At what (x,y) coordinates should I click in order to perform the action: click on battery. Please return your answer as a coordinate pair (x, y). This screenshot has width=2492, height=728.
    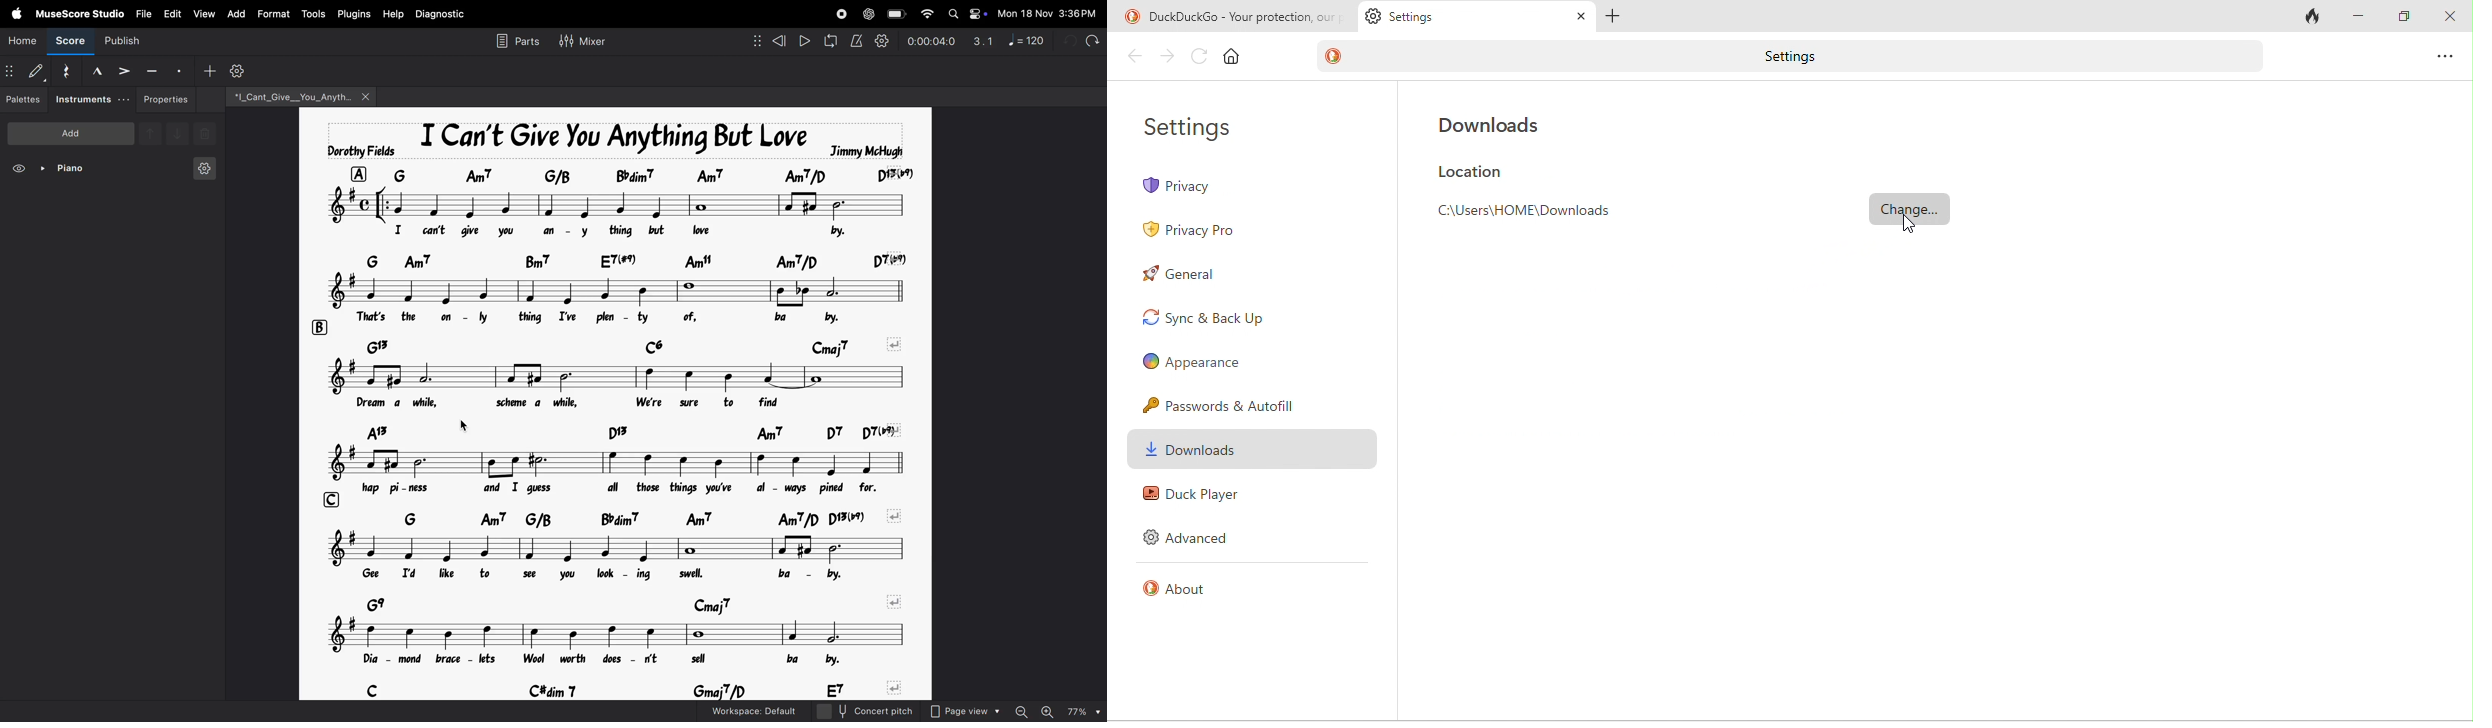
    Looking at the image, I should click on (895, 14).